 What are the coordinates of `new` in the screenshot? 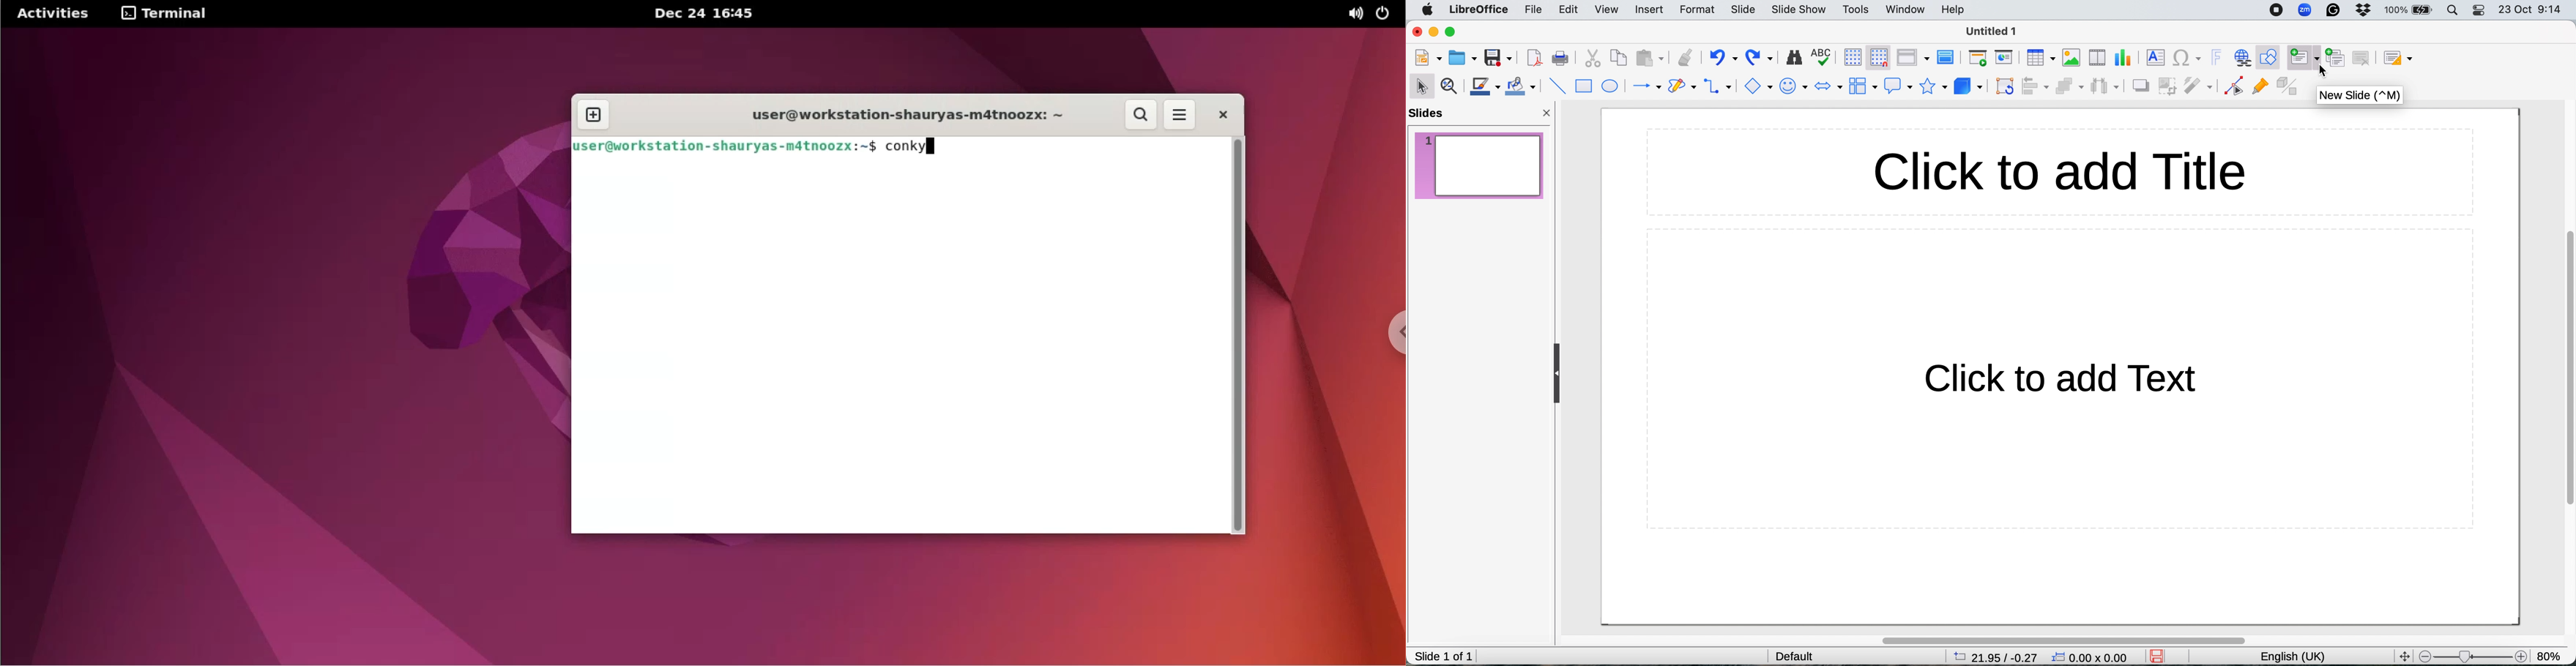 It's located at (1428, 58).